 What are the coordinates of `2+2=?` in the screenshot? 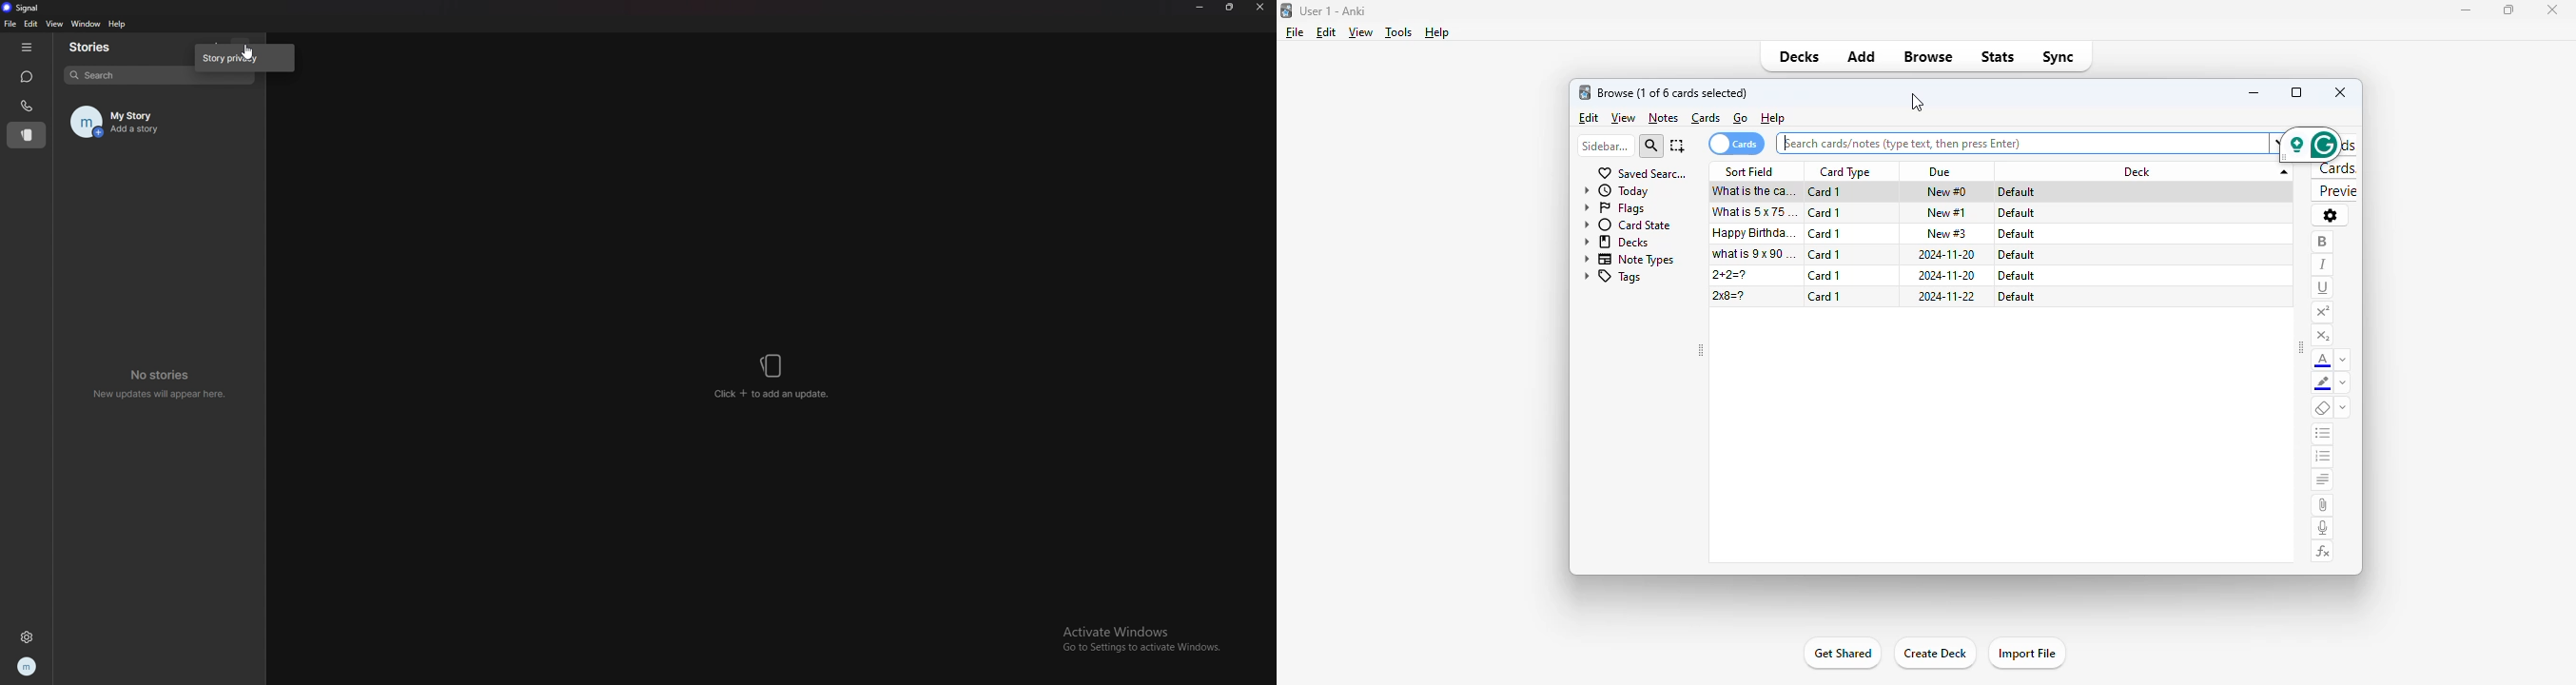 It's located at (1729, 274).